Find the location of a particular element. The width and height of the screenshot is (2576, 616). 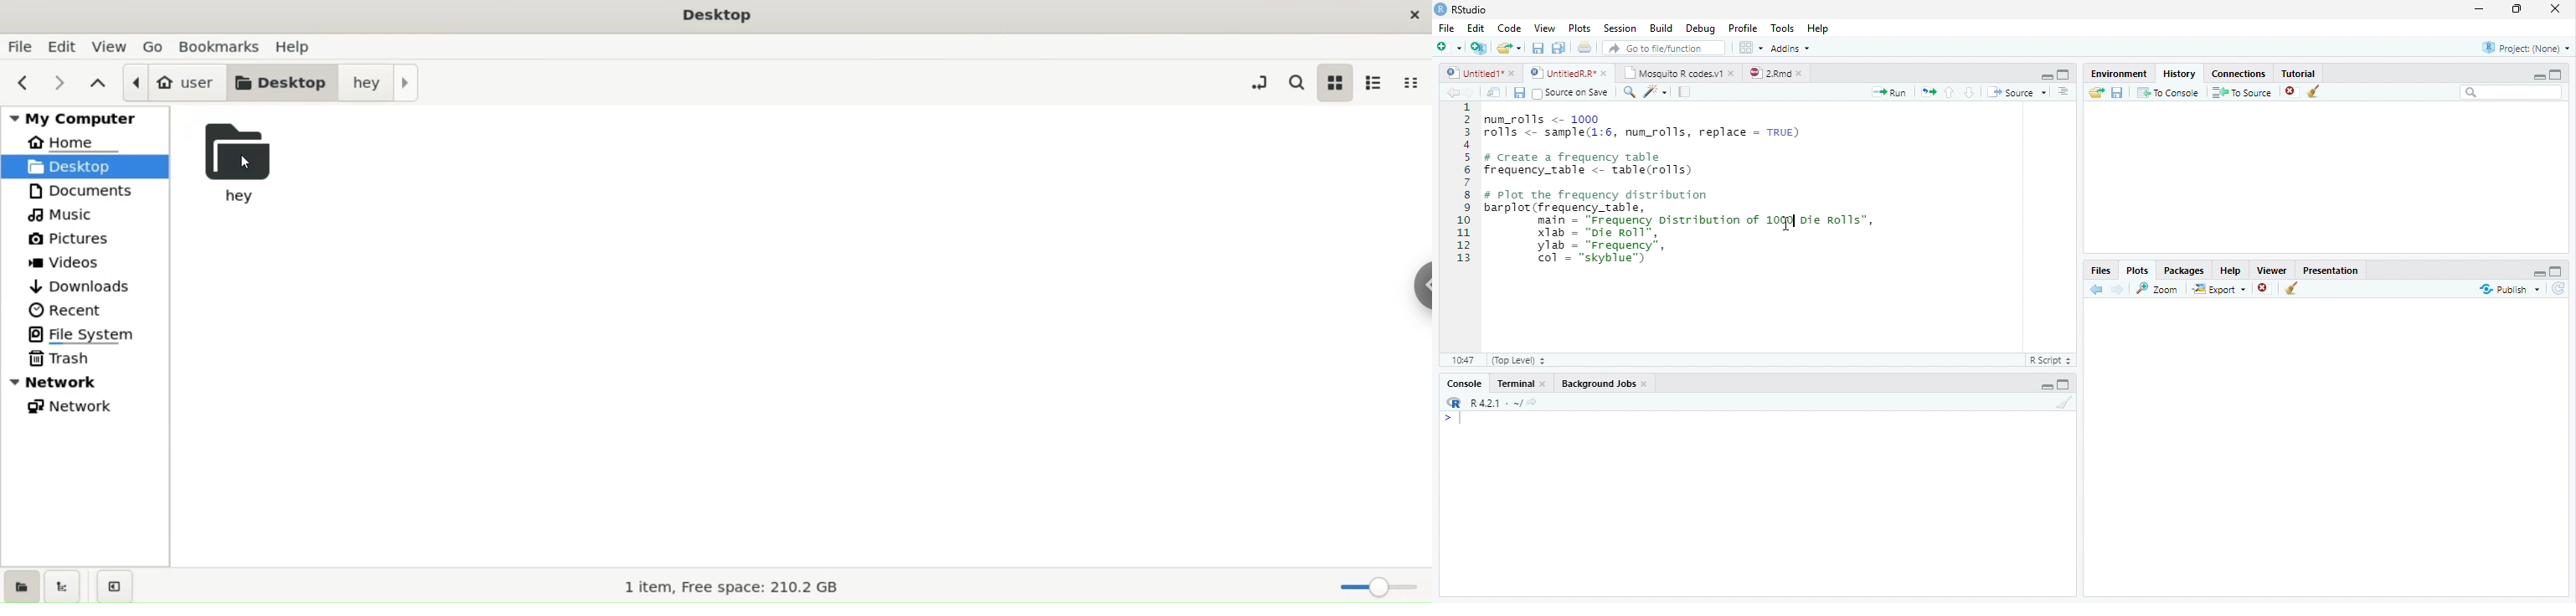

Help is located at coordinates (2231, 270).